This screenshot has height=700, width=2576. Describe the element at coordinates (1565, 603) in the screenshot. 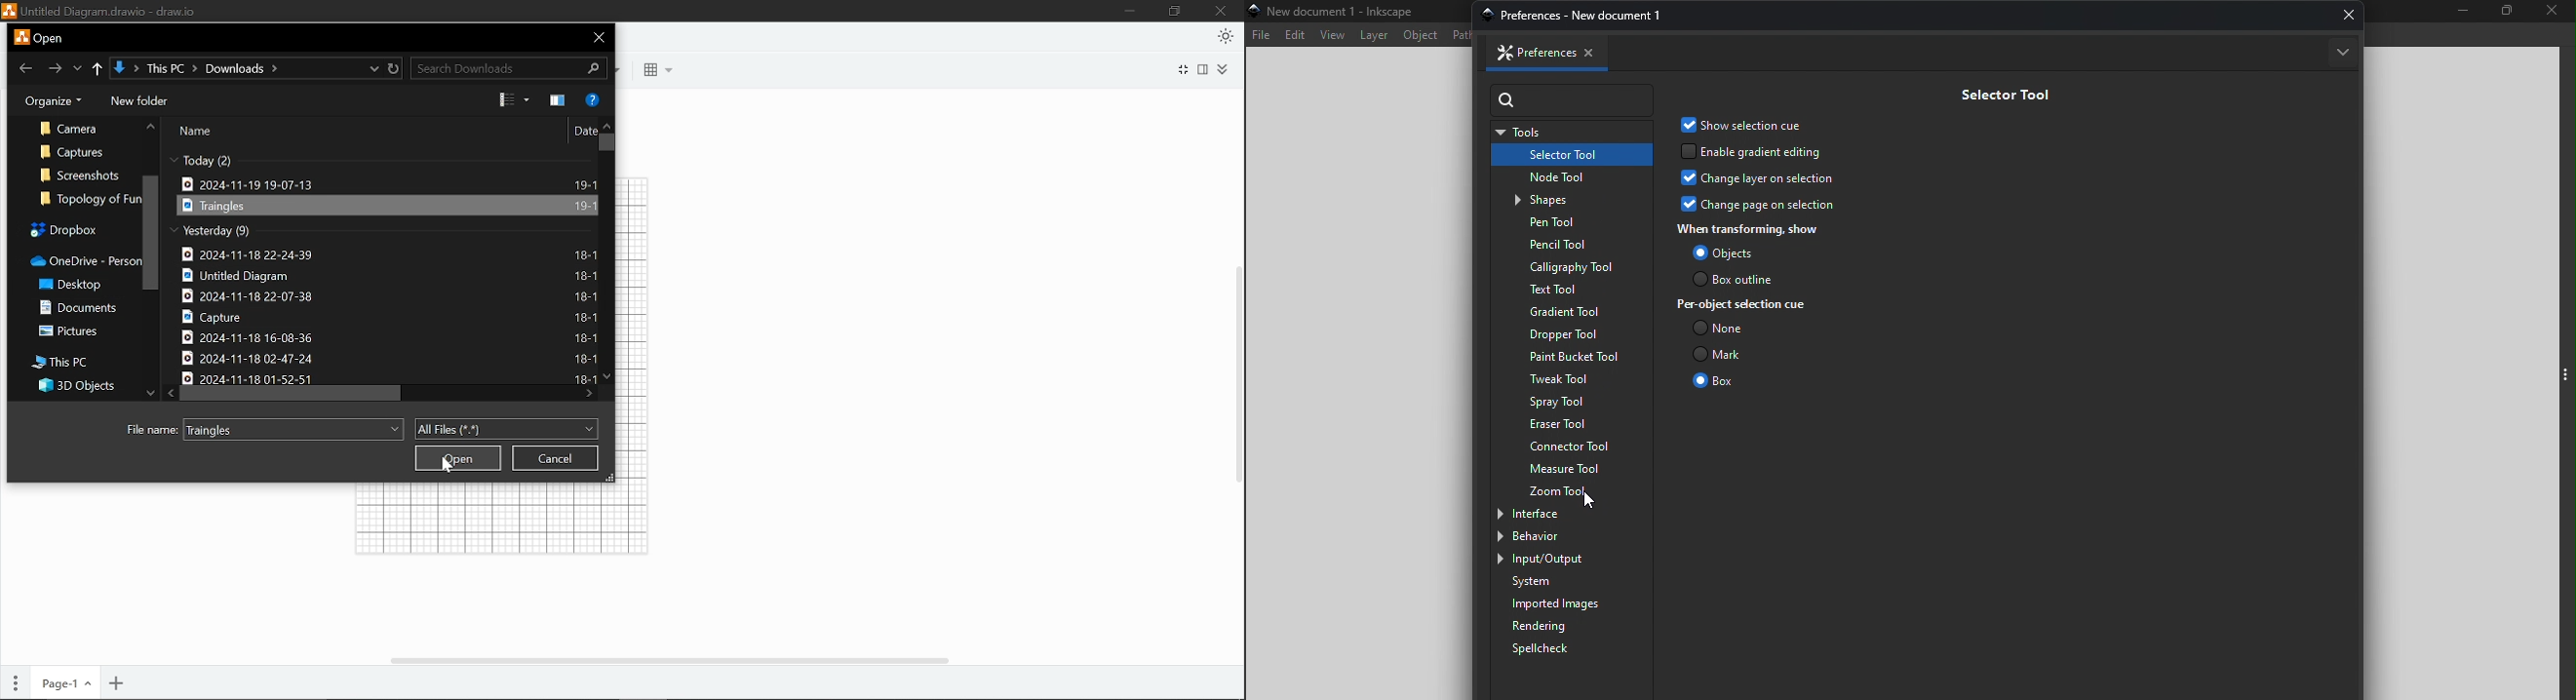

I see `Imported images` at that location.